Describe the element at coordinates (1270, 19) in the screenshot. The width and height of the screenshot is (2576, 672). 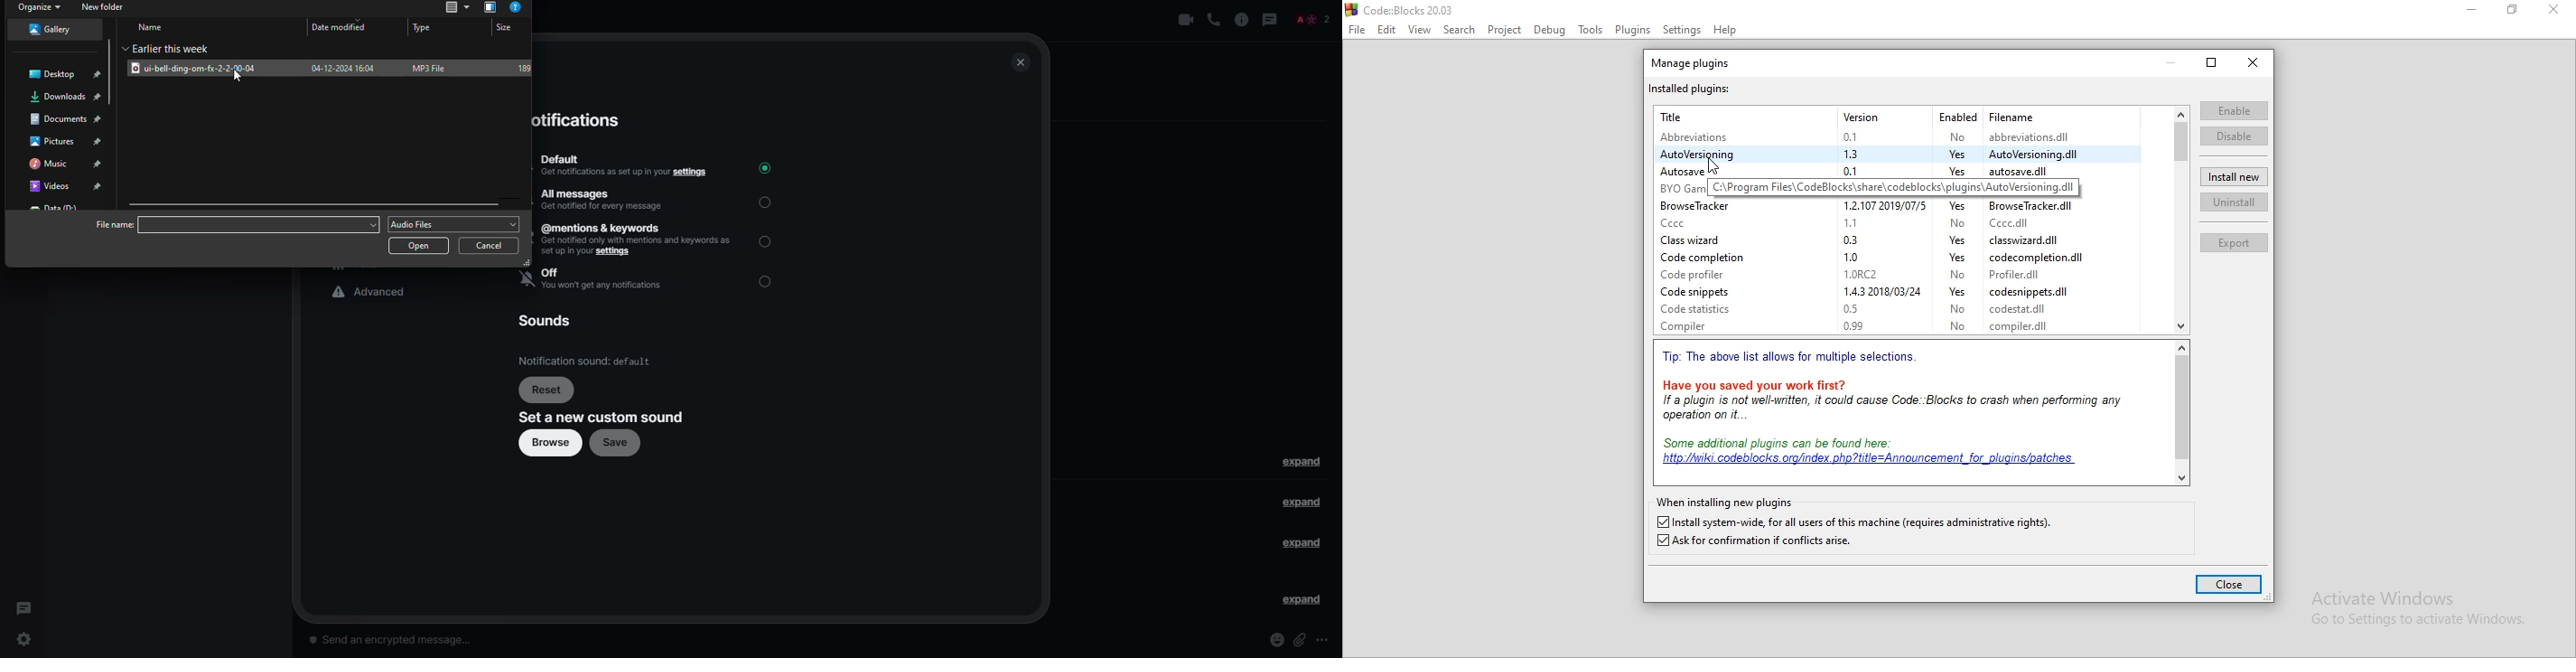
I see `threads` at that location.